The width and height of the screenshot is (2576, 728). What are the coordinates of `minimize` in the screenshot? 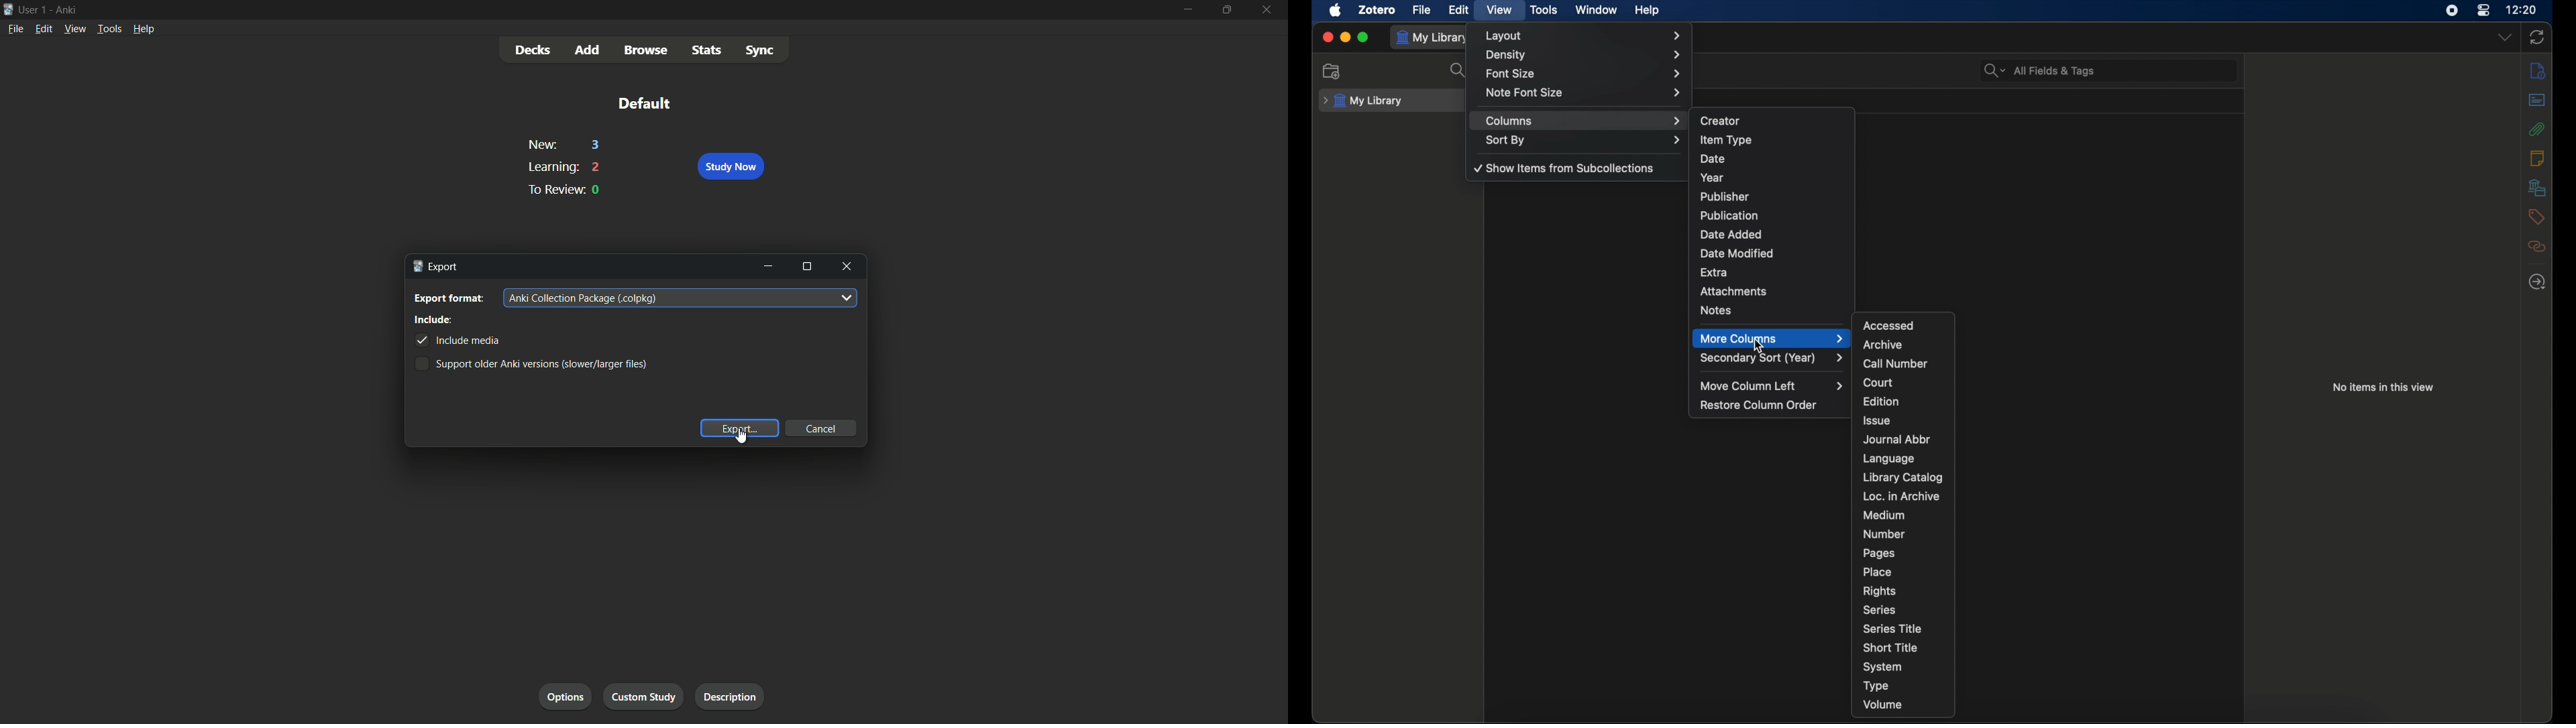 It's located at (1186, 9).